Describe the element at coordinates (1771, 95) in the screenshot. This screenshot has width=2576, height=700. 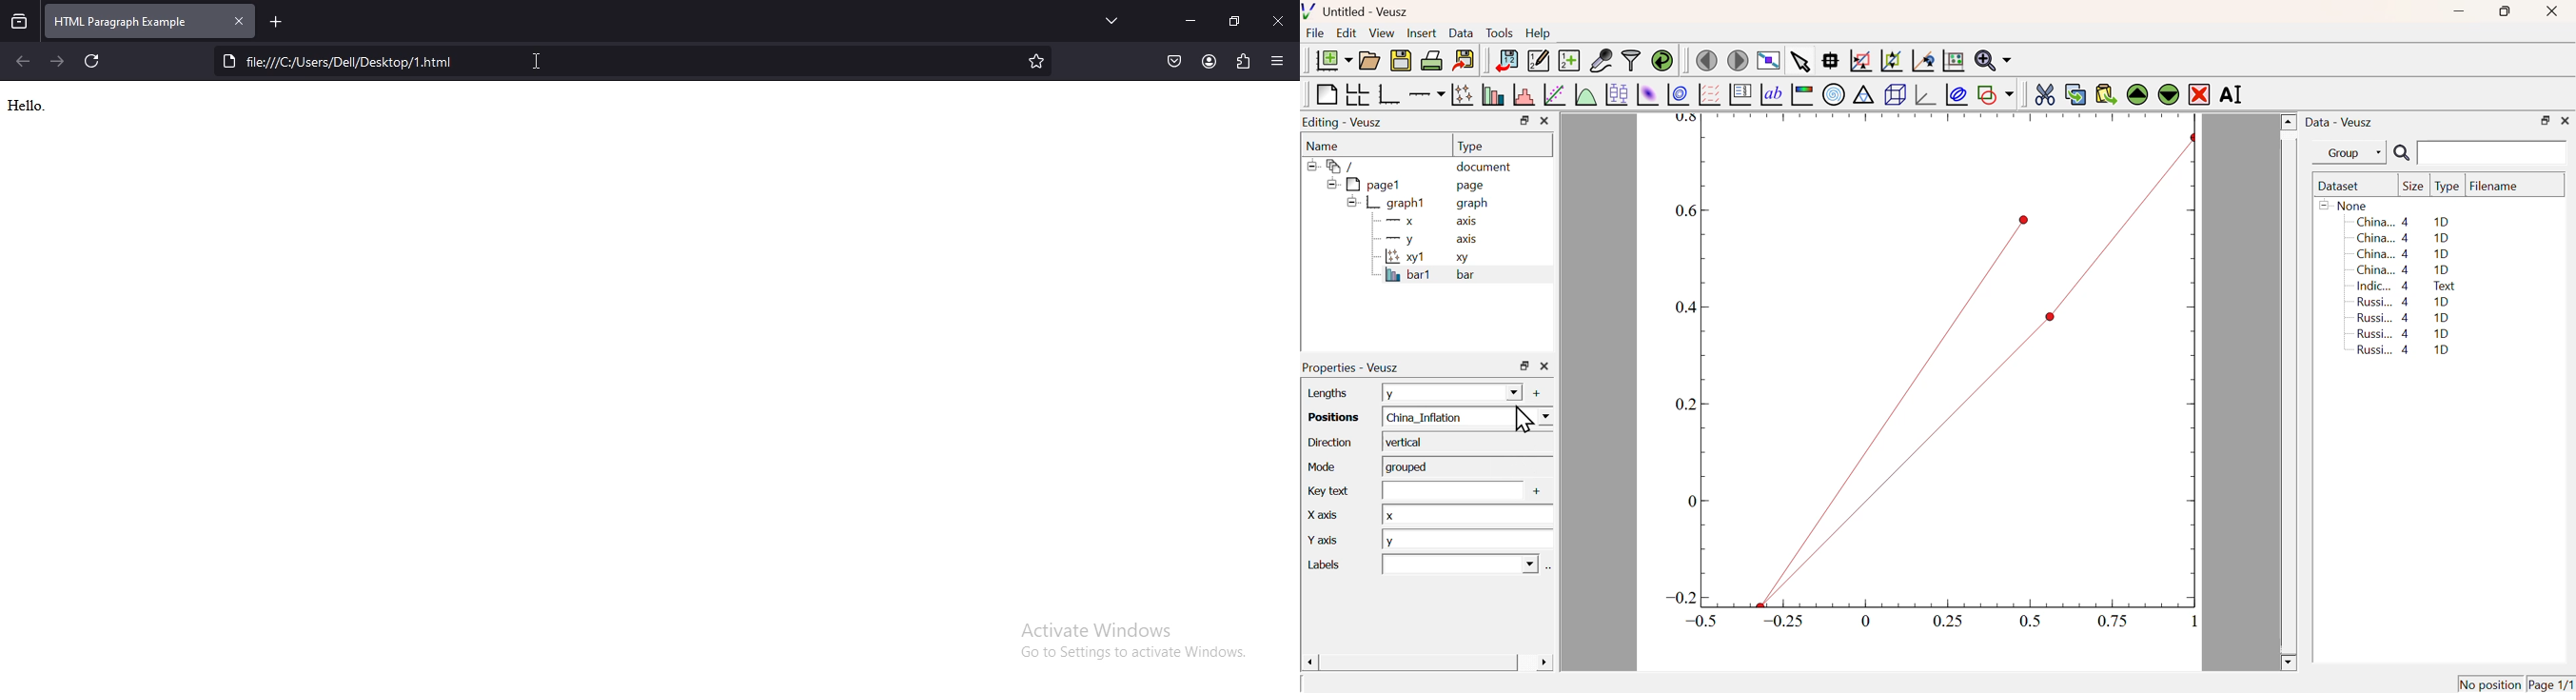
I see `Text Label` at that location.